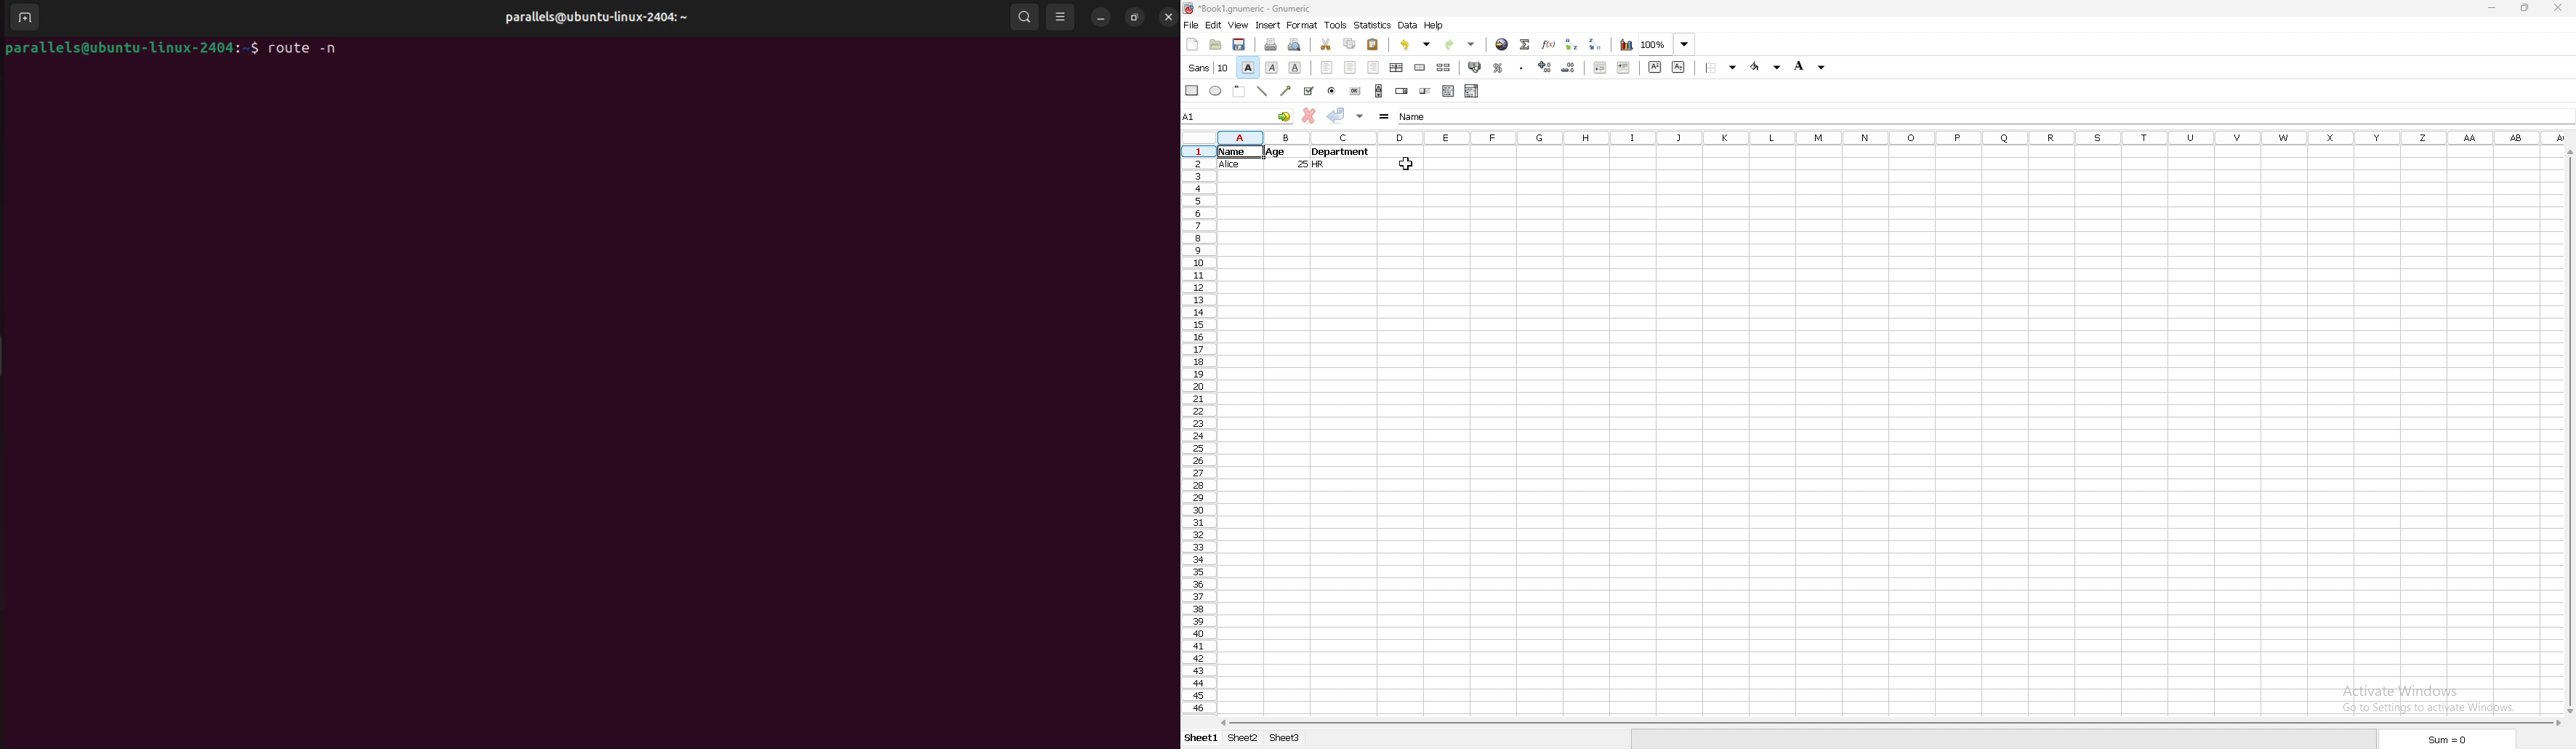  Describe the element at coordinates (1373, 25) in the screenshot. I see `statistics` at that location.